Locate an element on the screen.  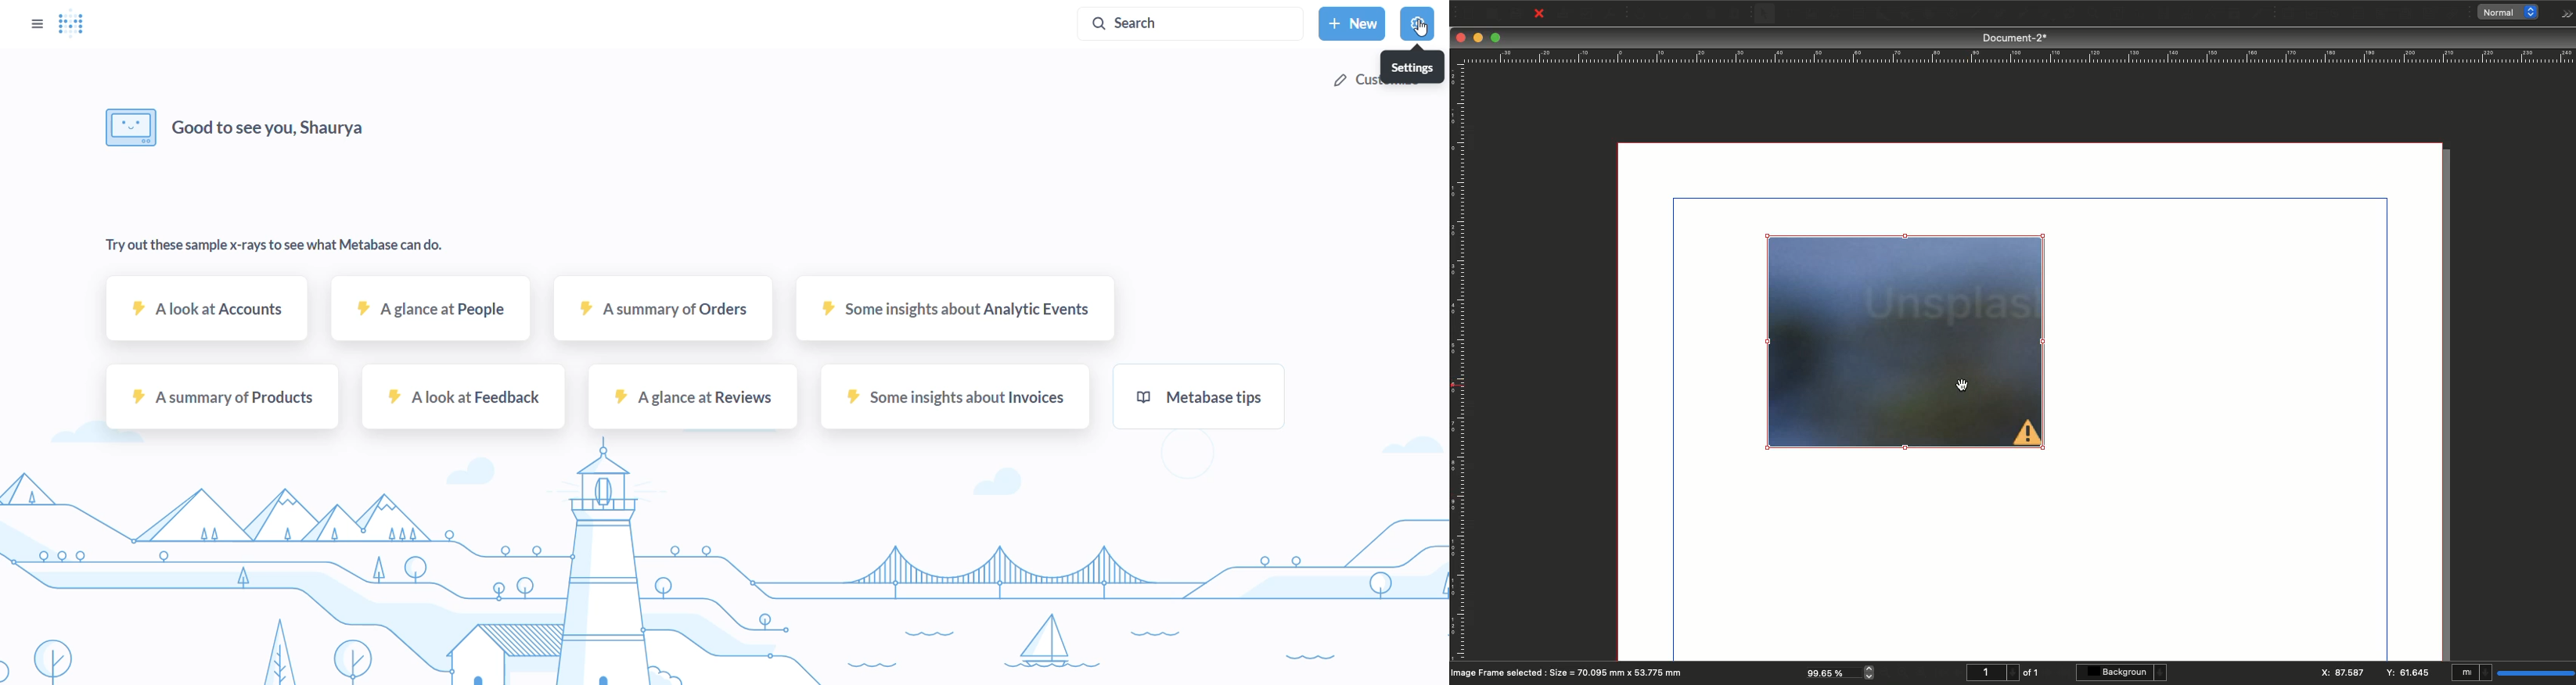
Eye dropper is located at coordinates (2258, 14).